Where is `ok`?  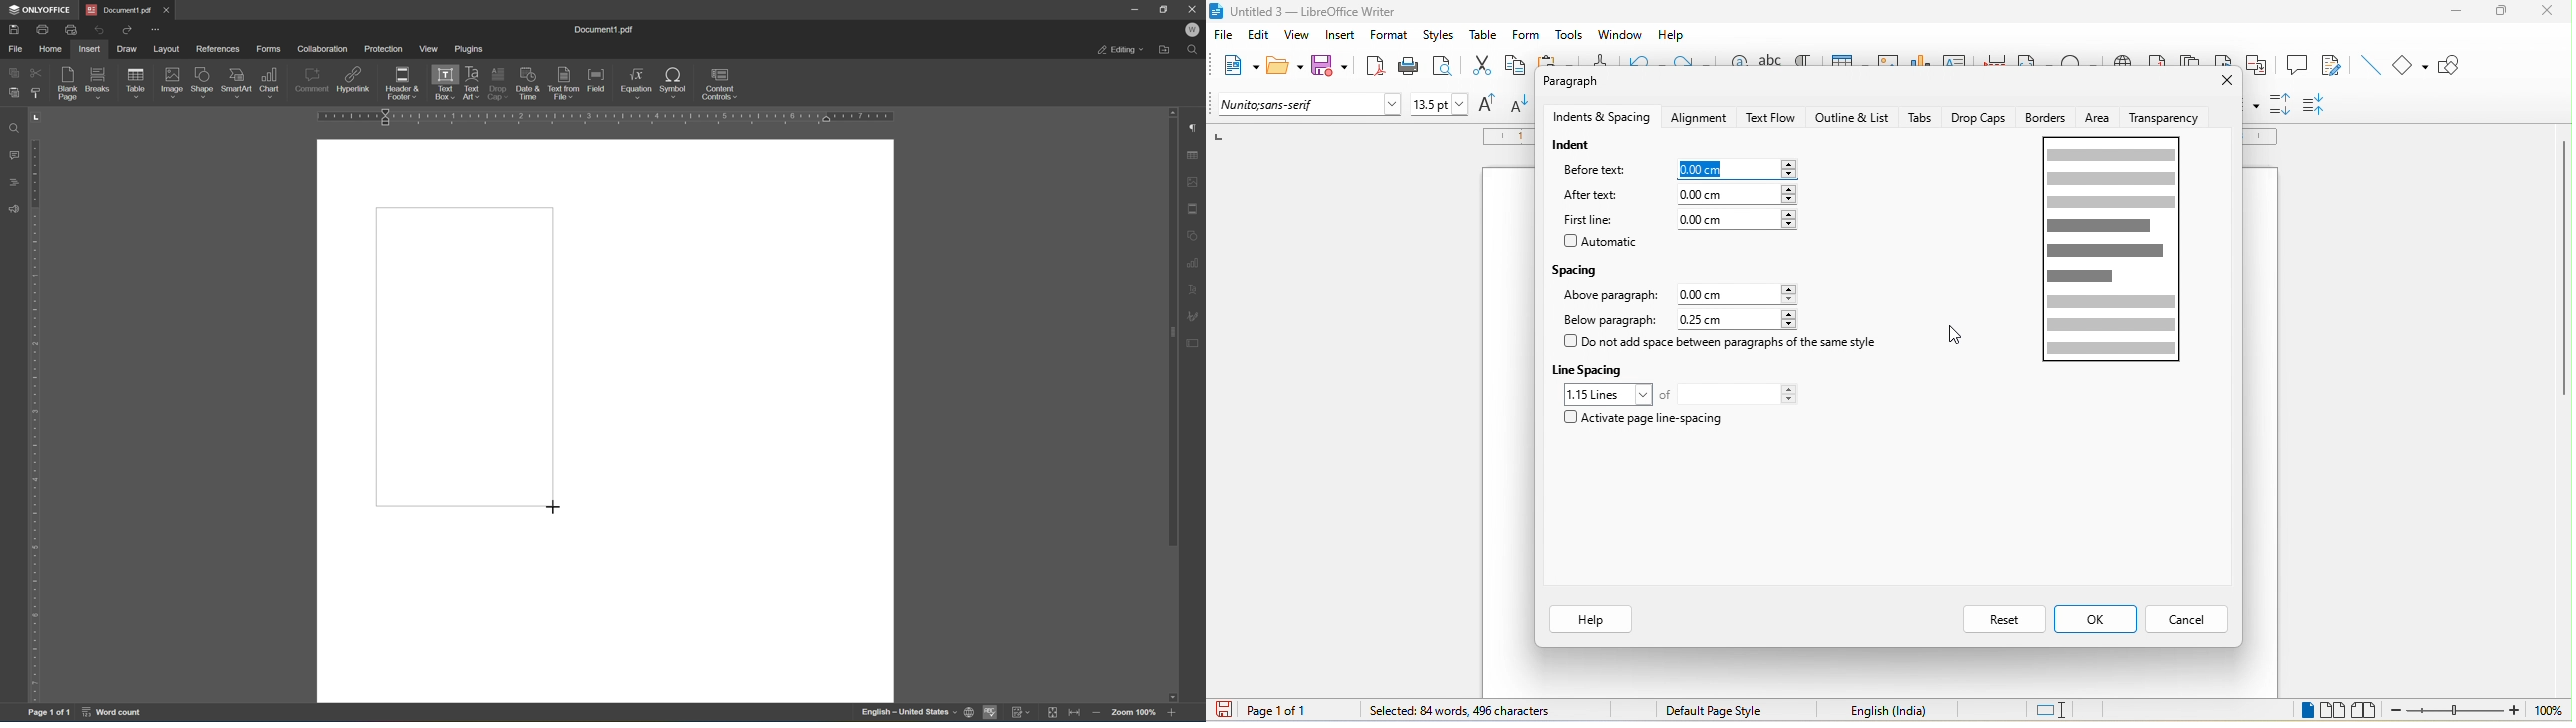 ok is located at coordinates (2095, 619).